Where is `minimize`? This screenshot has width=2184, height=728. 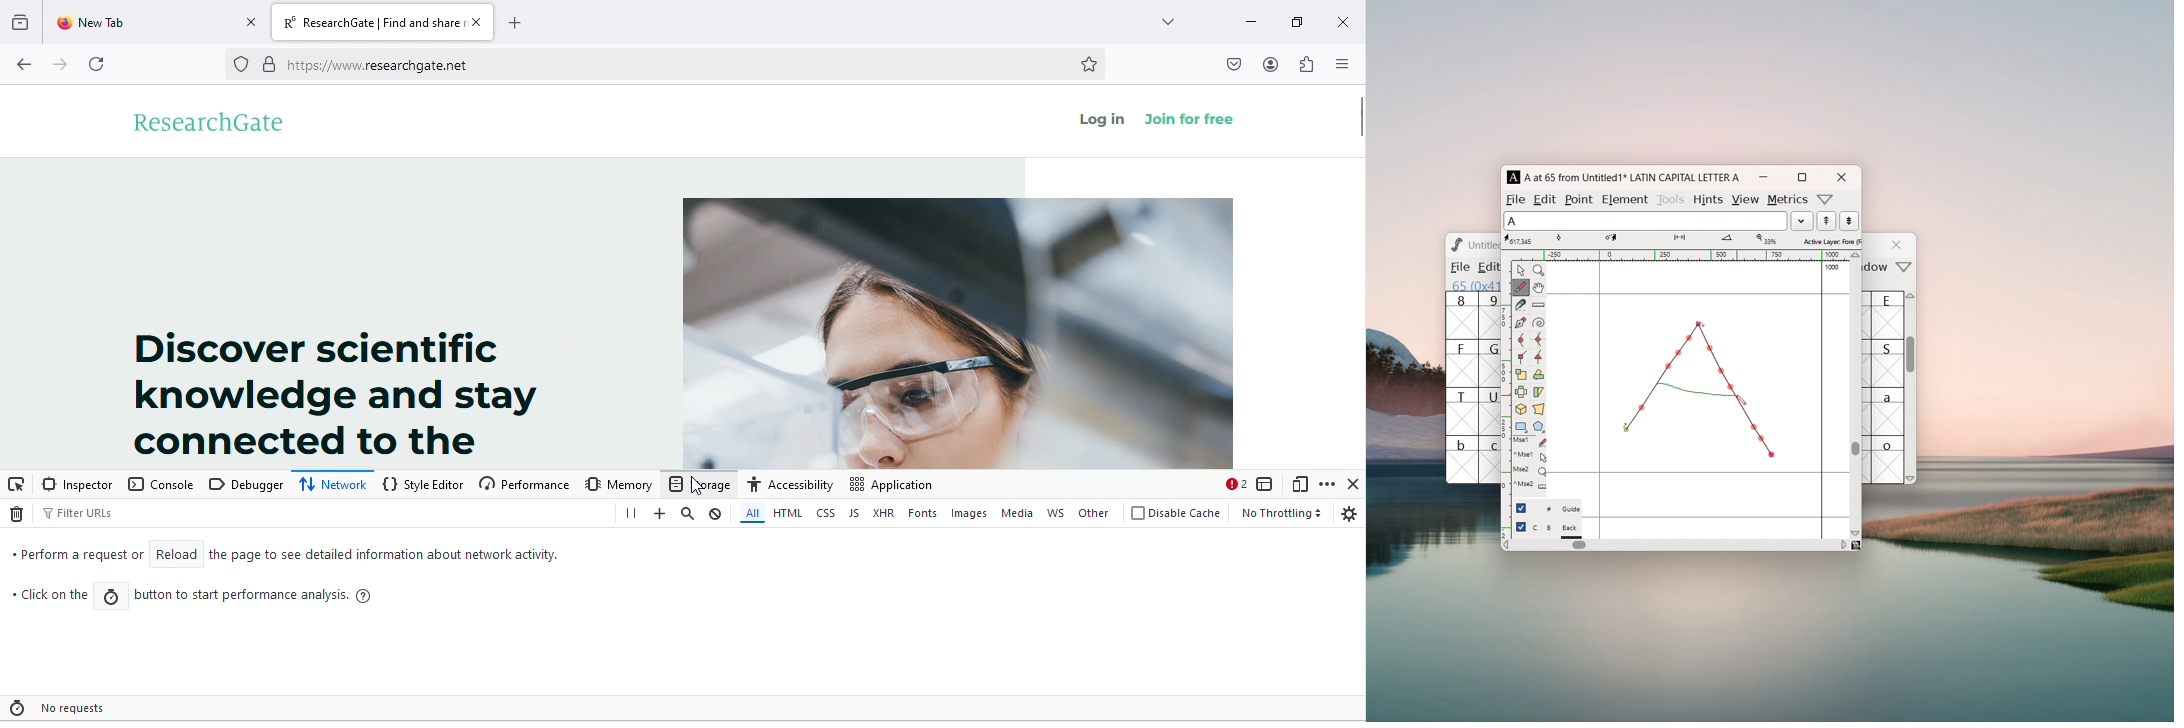 minimize is located at coordinates (1249, 21).